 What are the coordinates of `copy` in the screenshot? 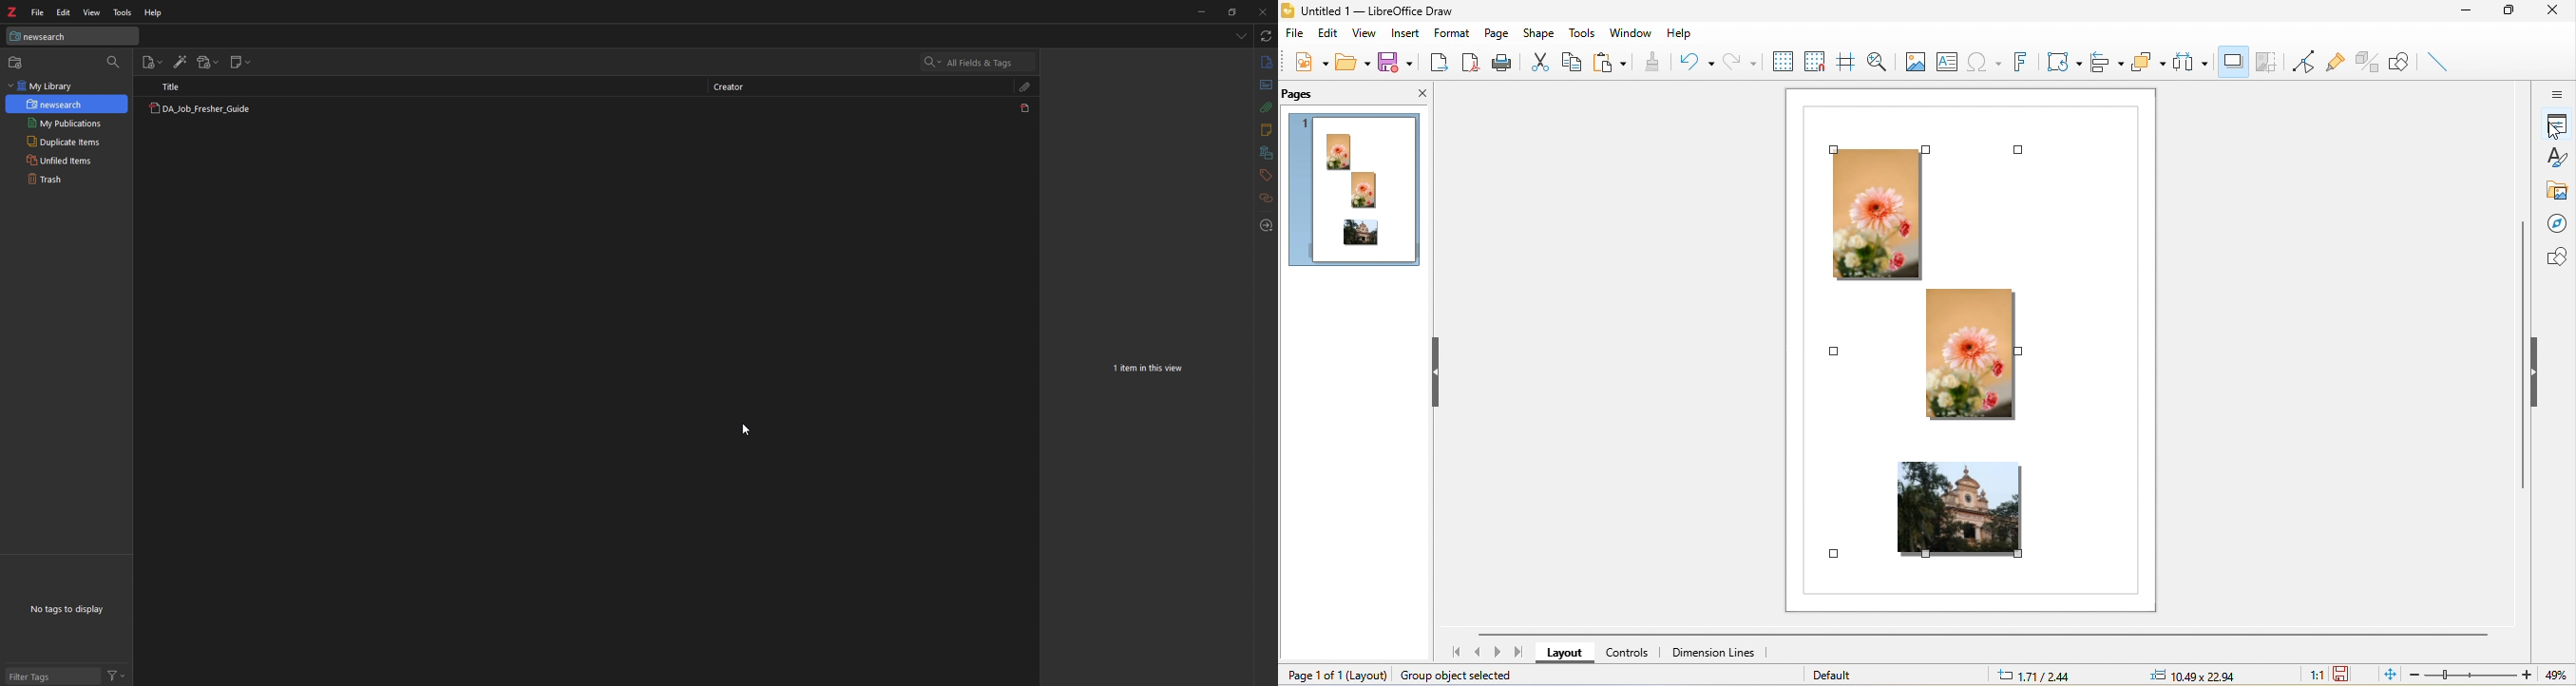 It's located at (1572, 65).